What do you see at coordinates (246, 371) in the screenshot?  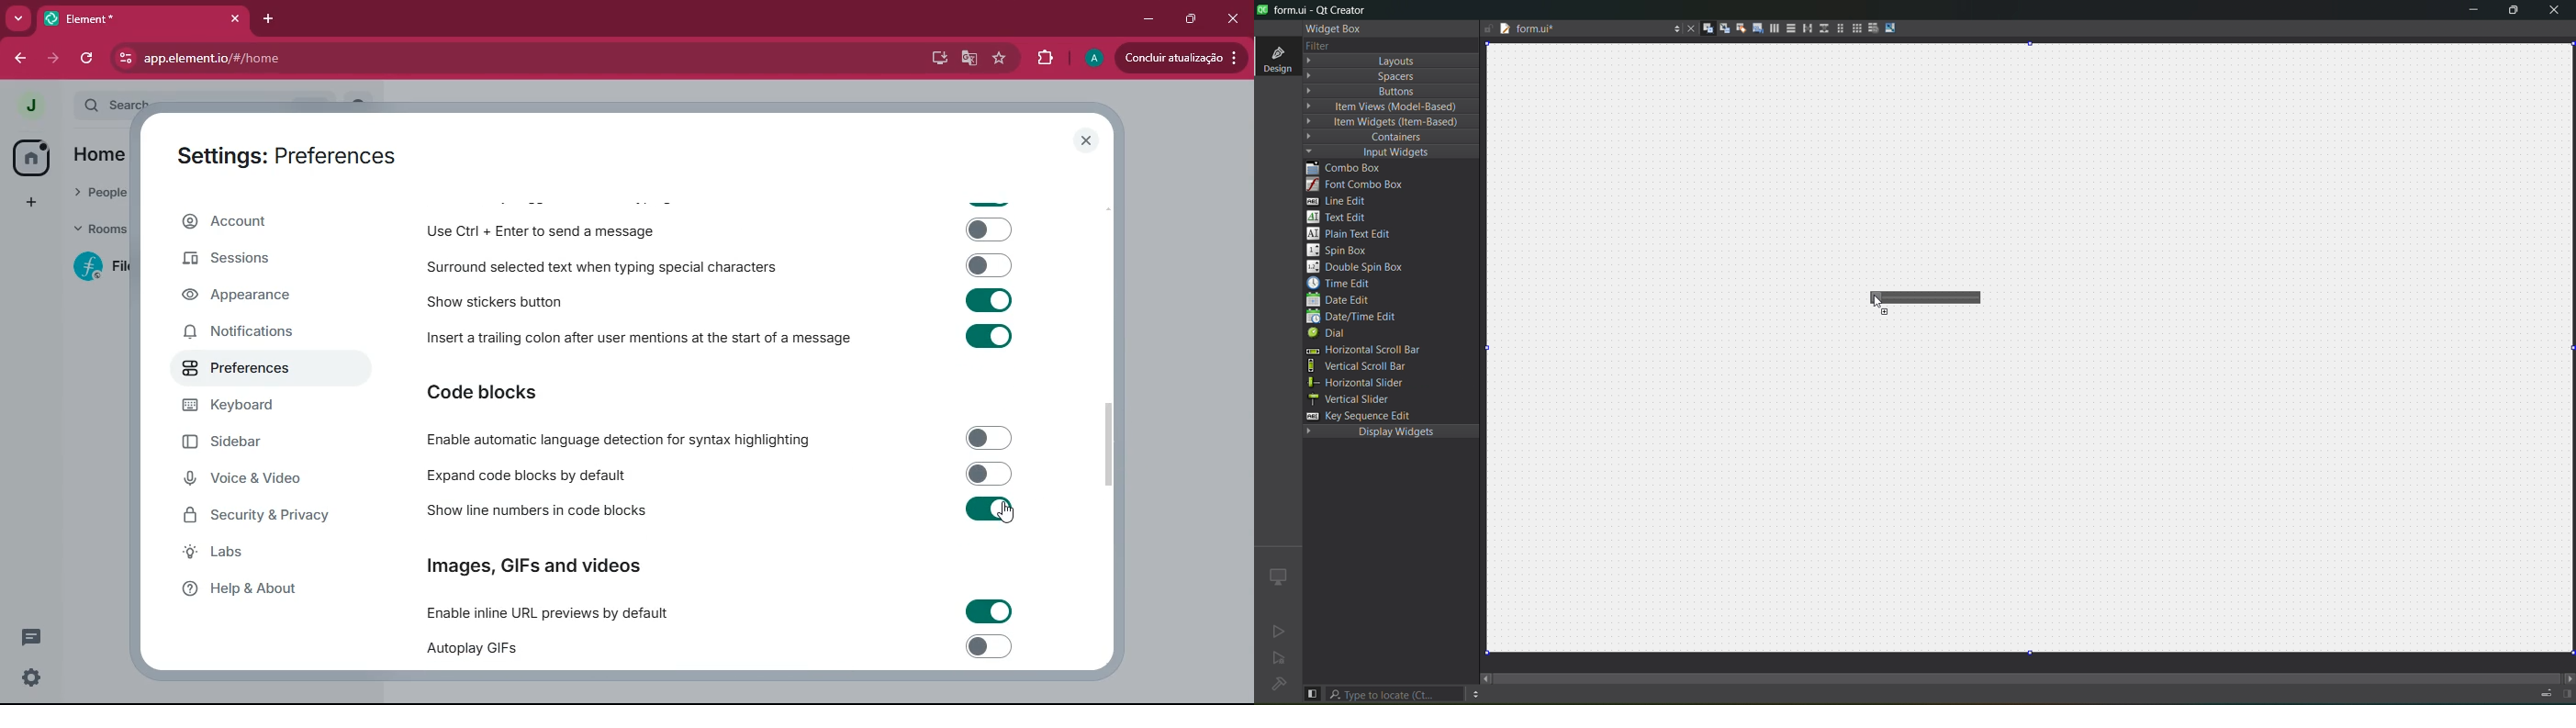 I see `preferences` at bounding box center [246, 371].